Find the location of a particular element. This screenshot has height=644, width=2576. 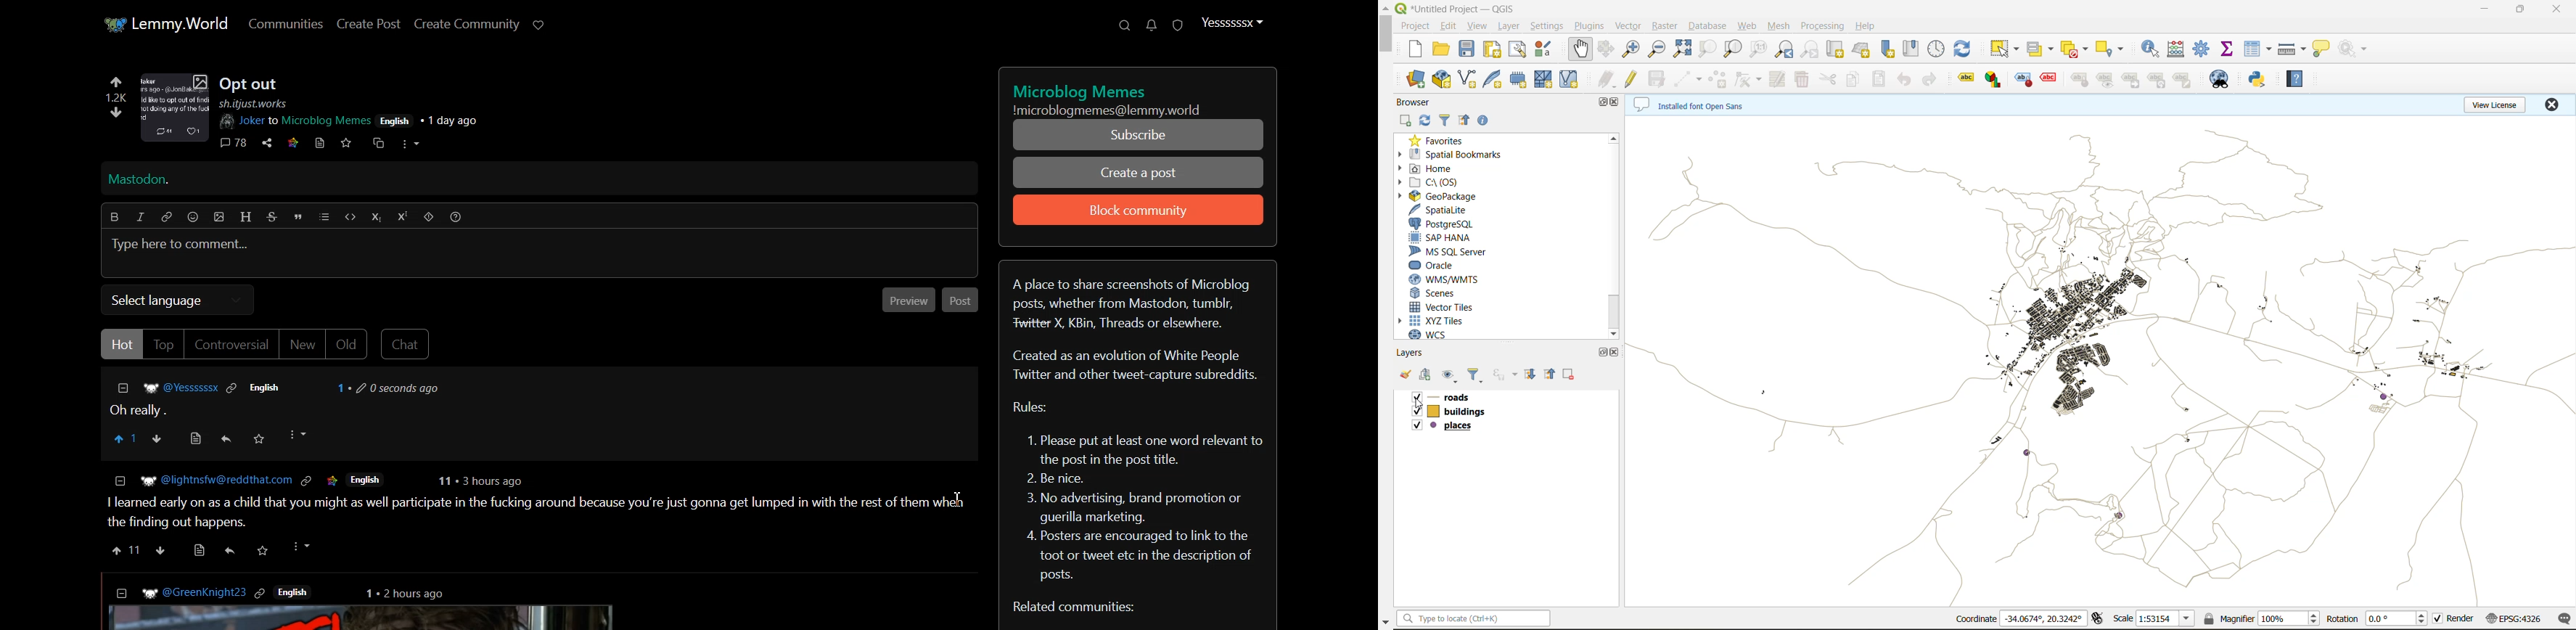

open data source manager is located at coordinates (1417, 79).